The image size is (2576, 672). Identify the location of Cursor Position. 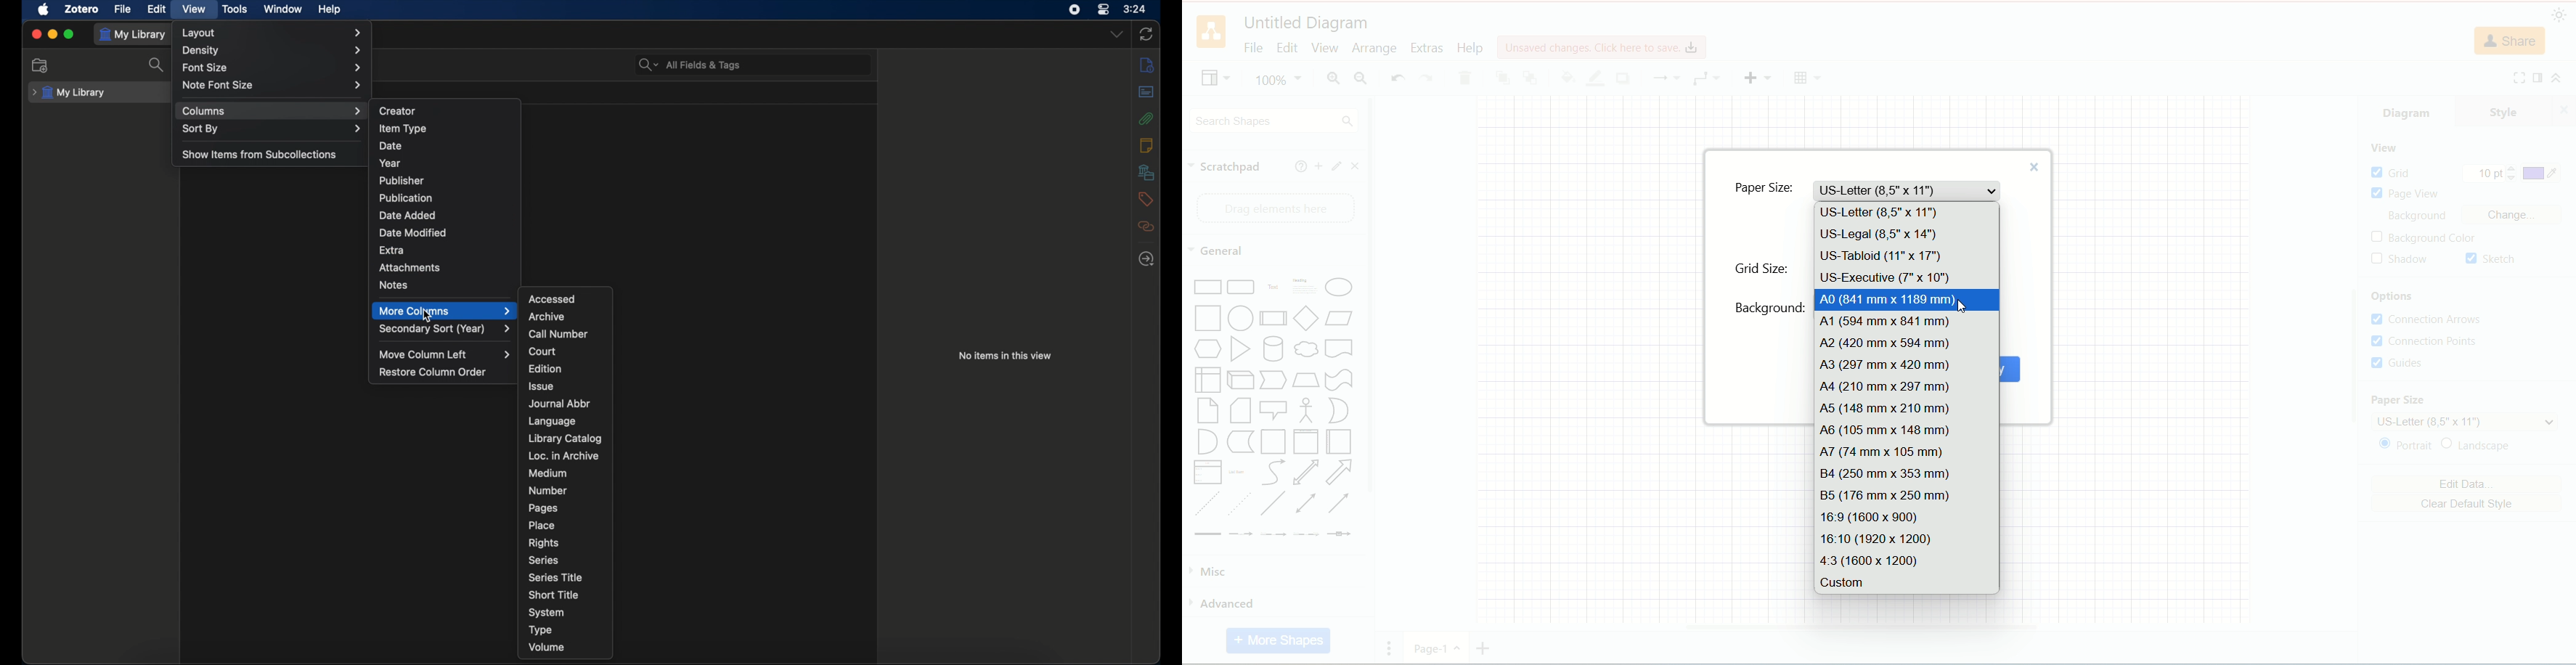
(1962, 303).